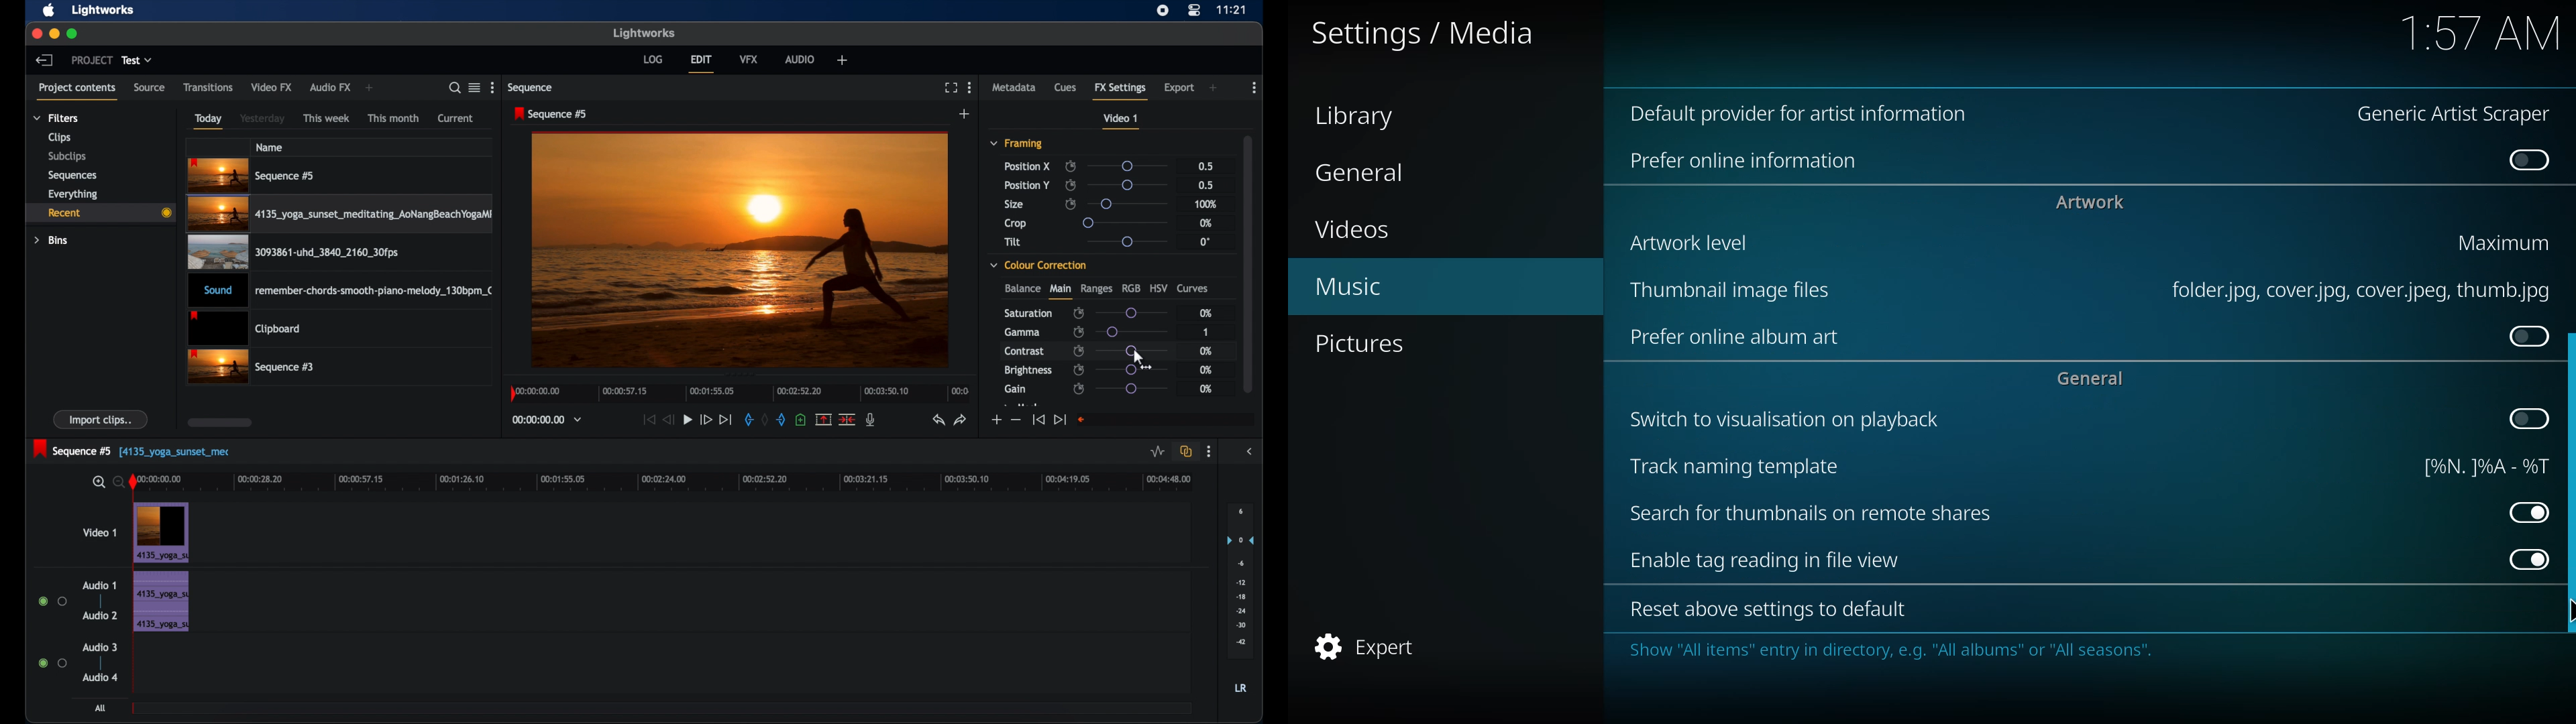 The width and height of the screenshot is (2576, 728). Describe the element at coordinates (1038, 265) in the screenshot. I see `color correction` at that location.